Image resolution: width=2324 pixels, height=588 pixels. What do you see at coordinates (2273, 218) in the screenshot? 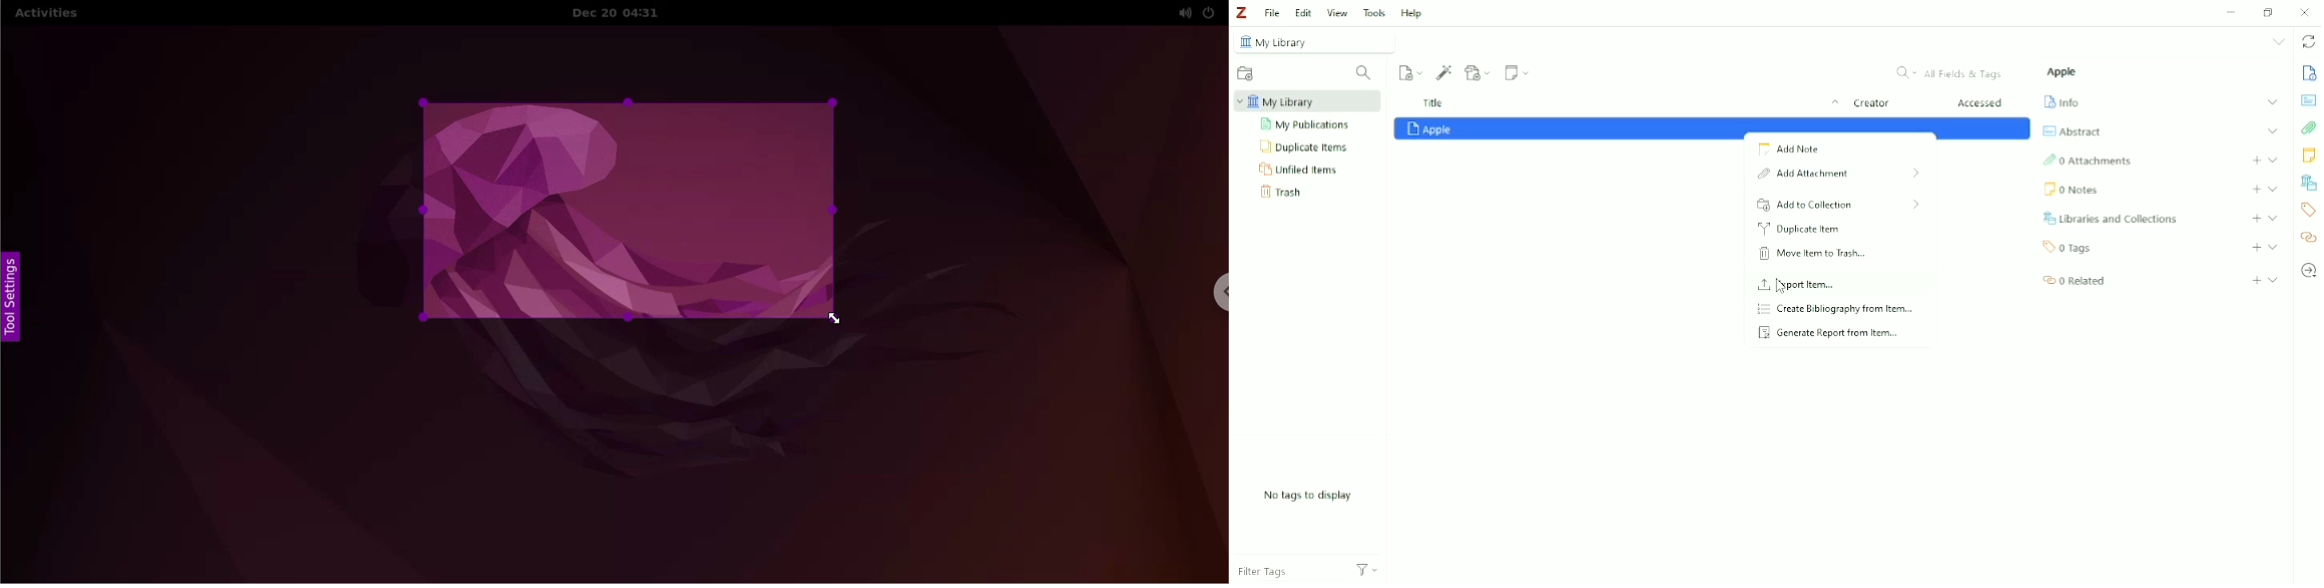
I see `Expand section` at bounding box center [2273, 218].